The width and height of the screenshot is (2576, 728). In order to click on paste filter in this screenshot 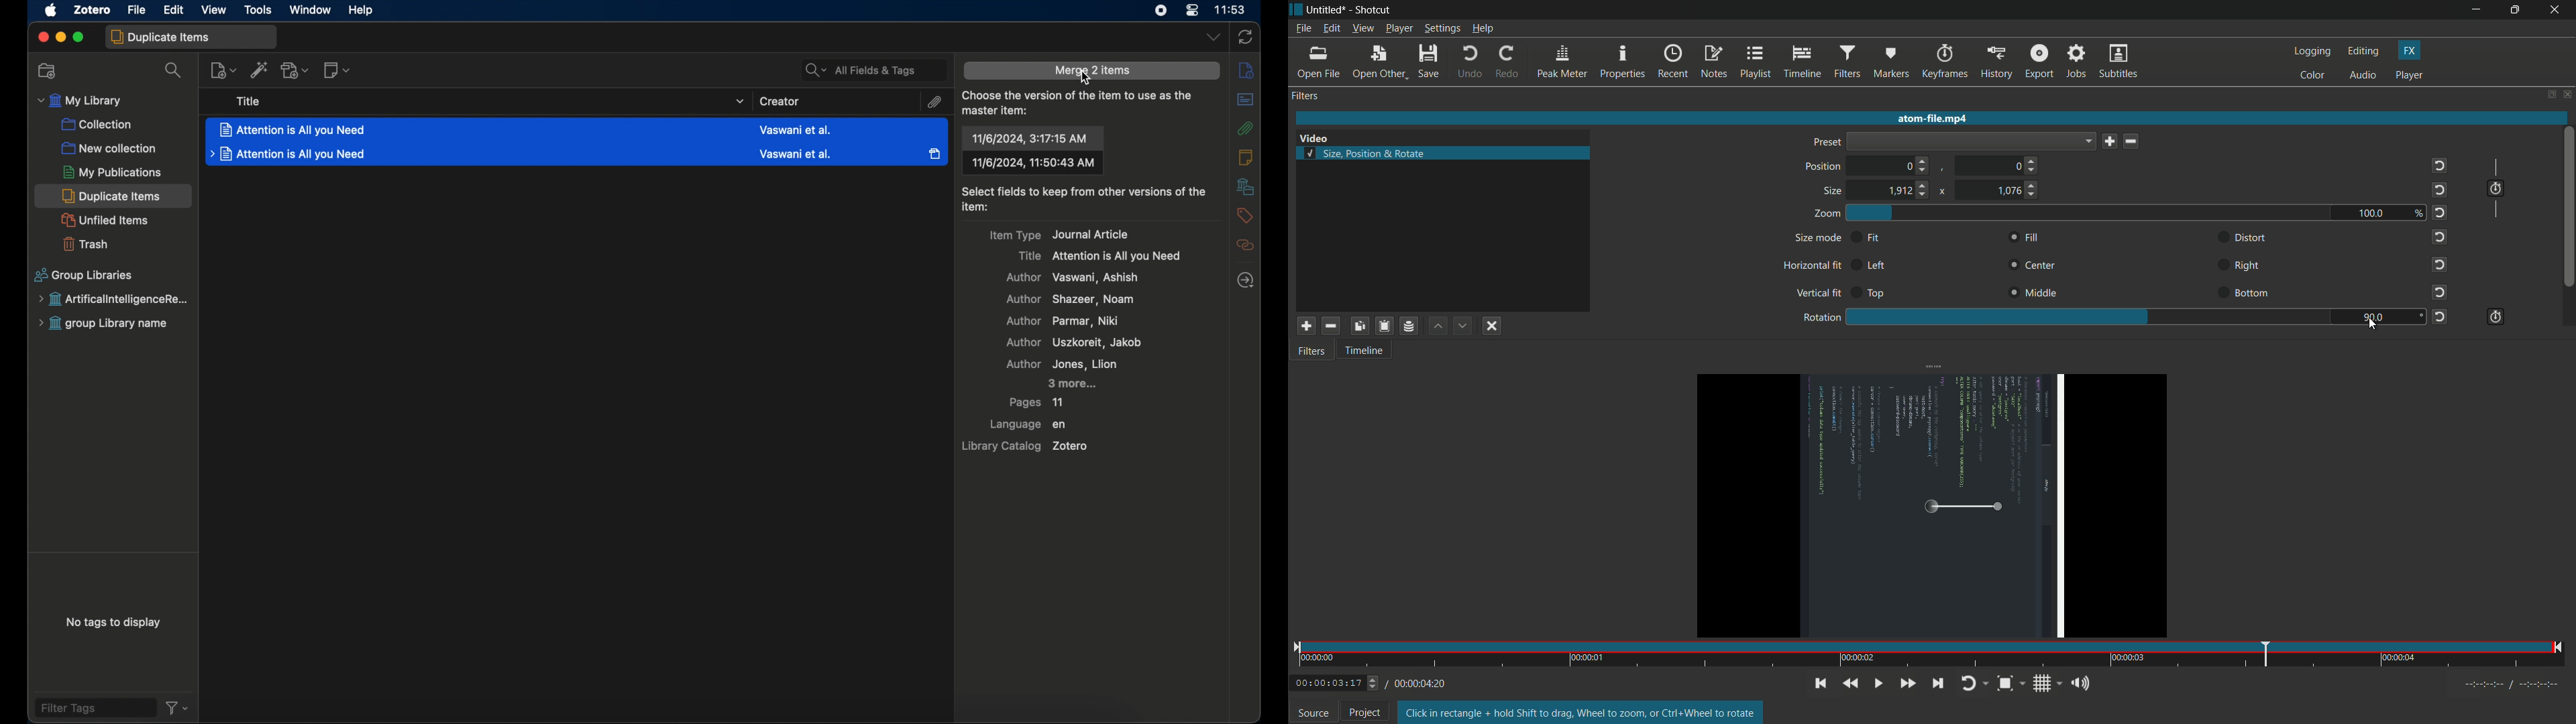, I will do `click(1384, 326)`.